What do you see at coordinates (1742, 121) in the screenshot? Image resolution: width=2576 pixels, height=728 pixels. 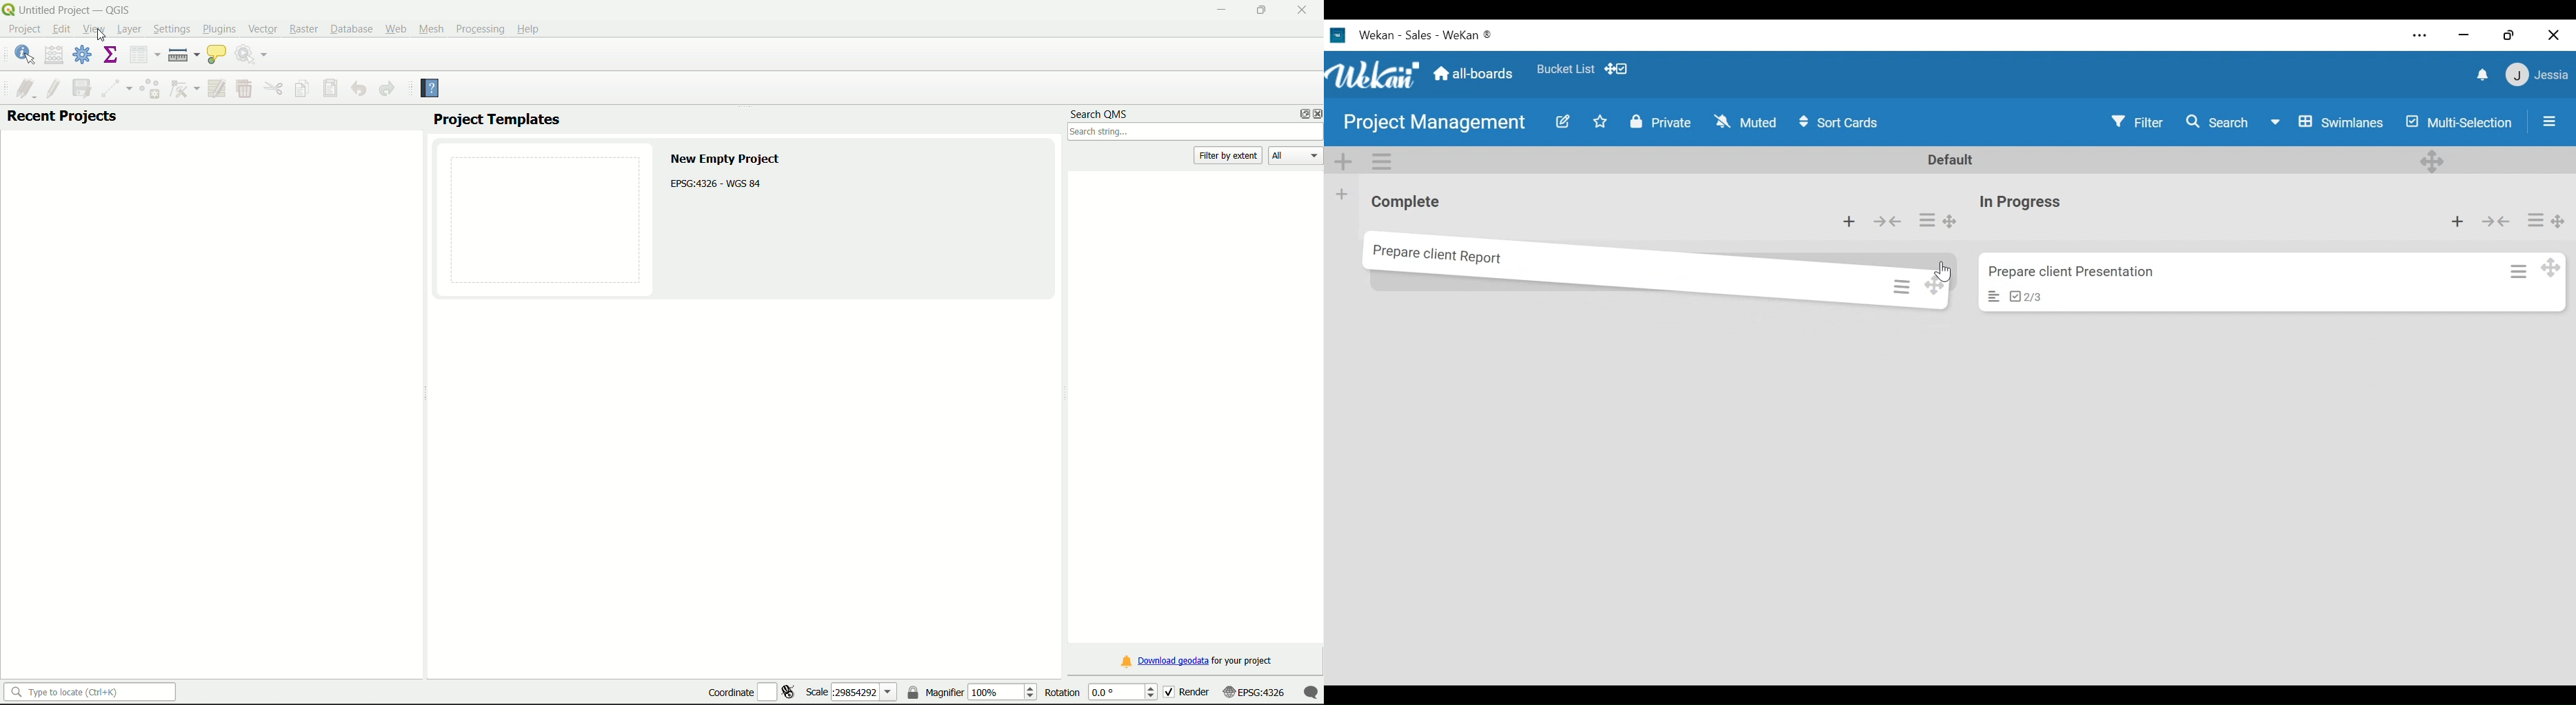 I see `Muted` at bounding box center [1742, 121].